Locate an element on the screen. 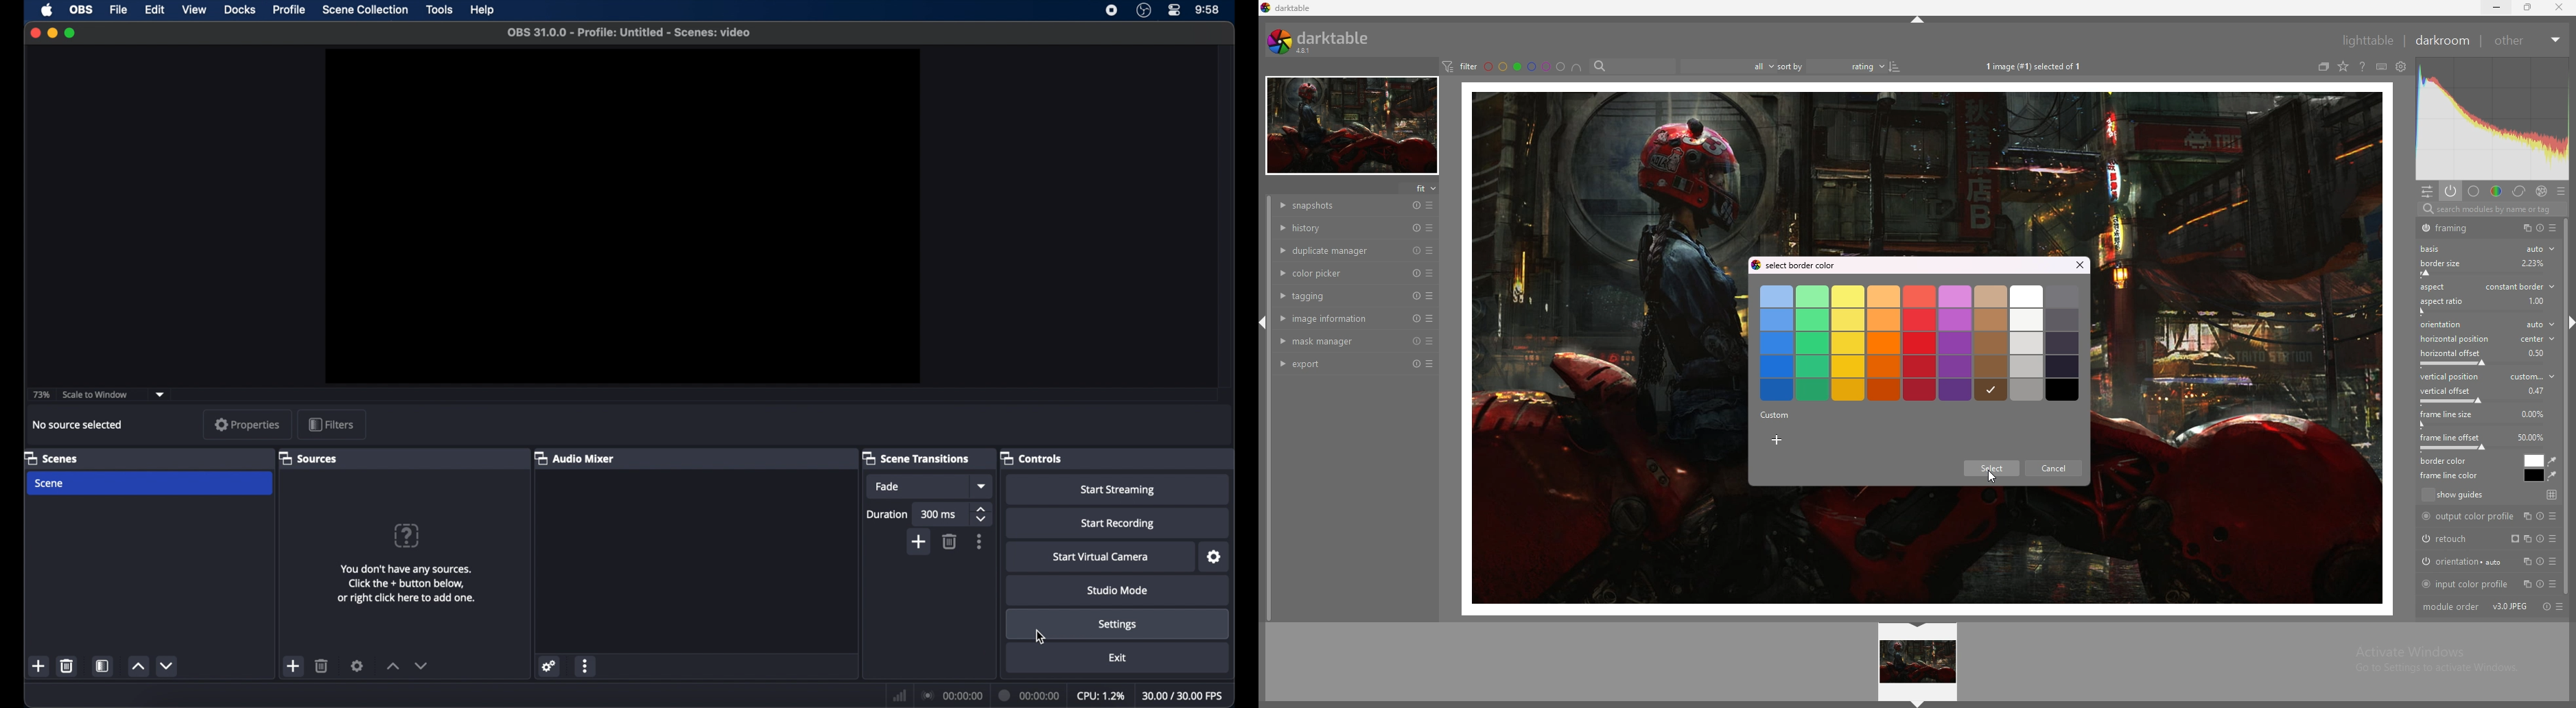 This screenshot has height=728, width=2576. controls  is located at coordinates (1032, 458).